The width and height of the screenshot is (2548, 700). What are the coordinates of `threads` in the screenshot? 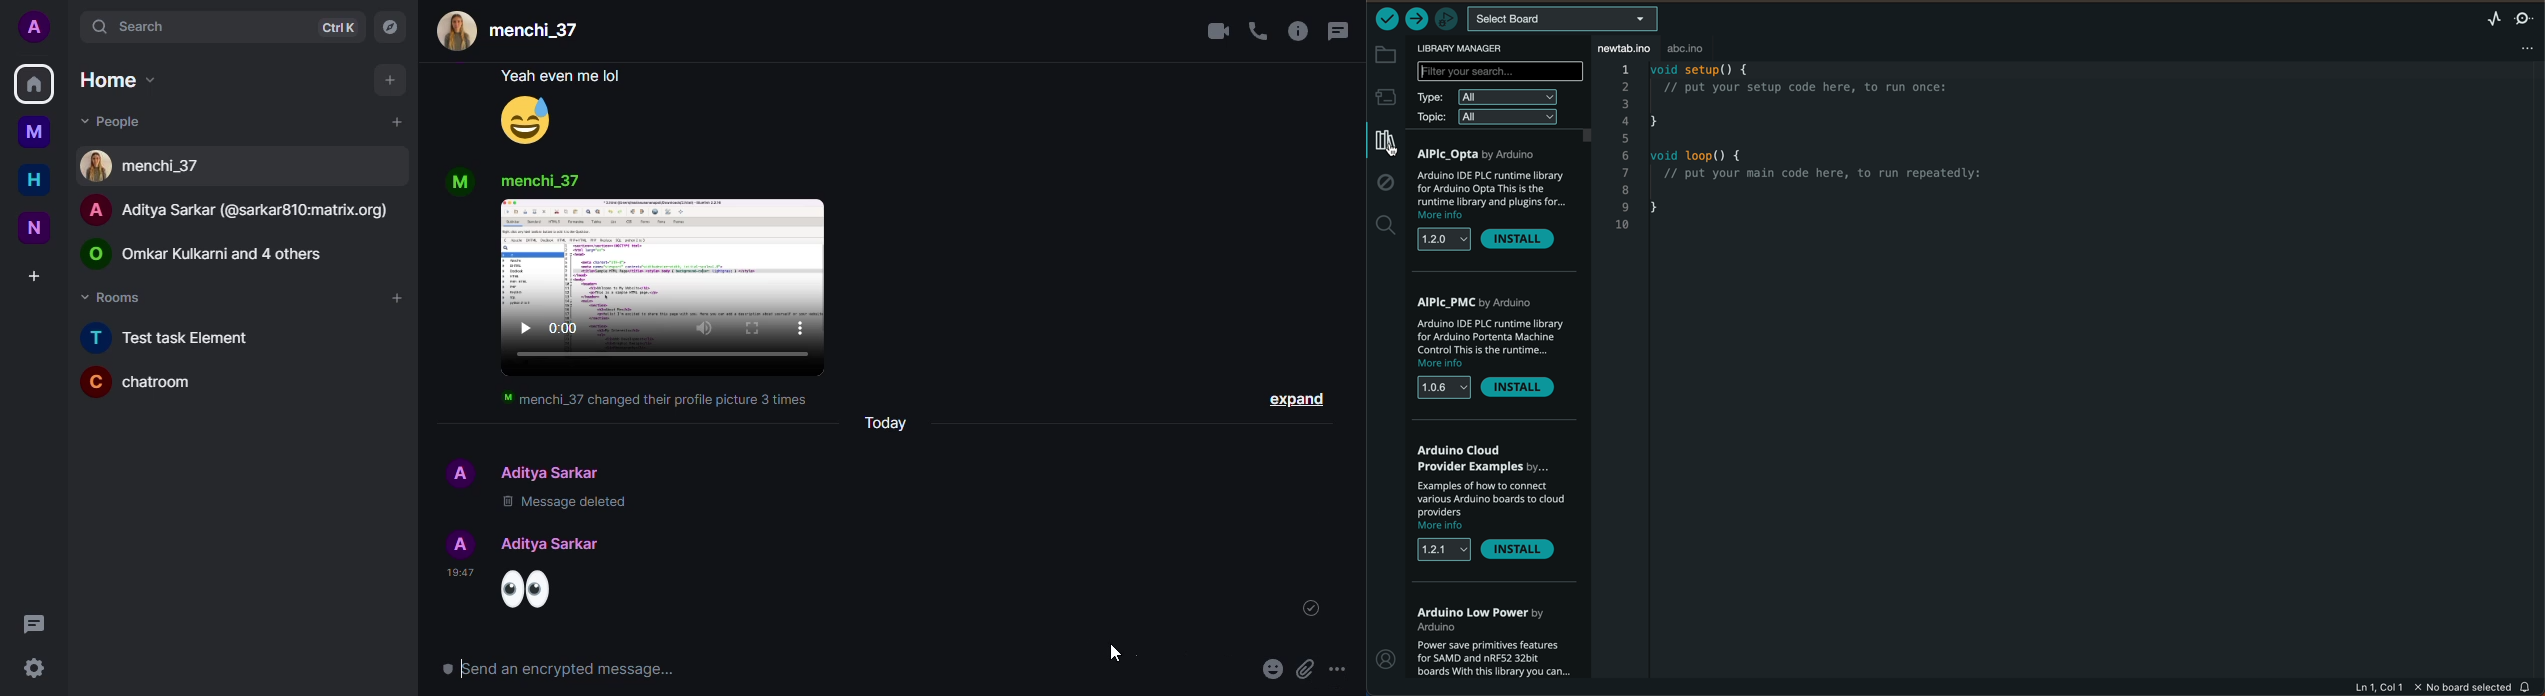 It's located at (34, 621).